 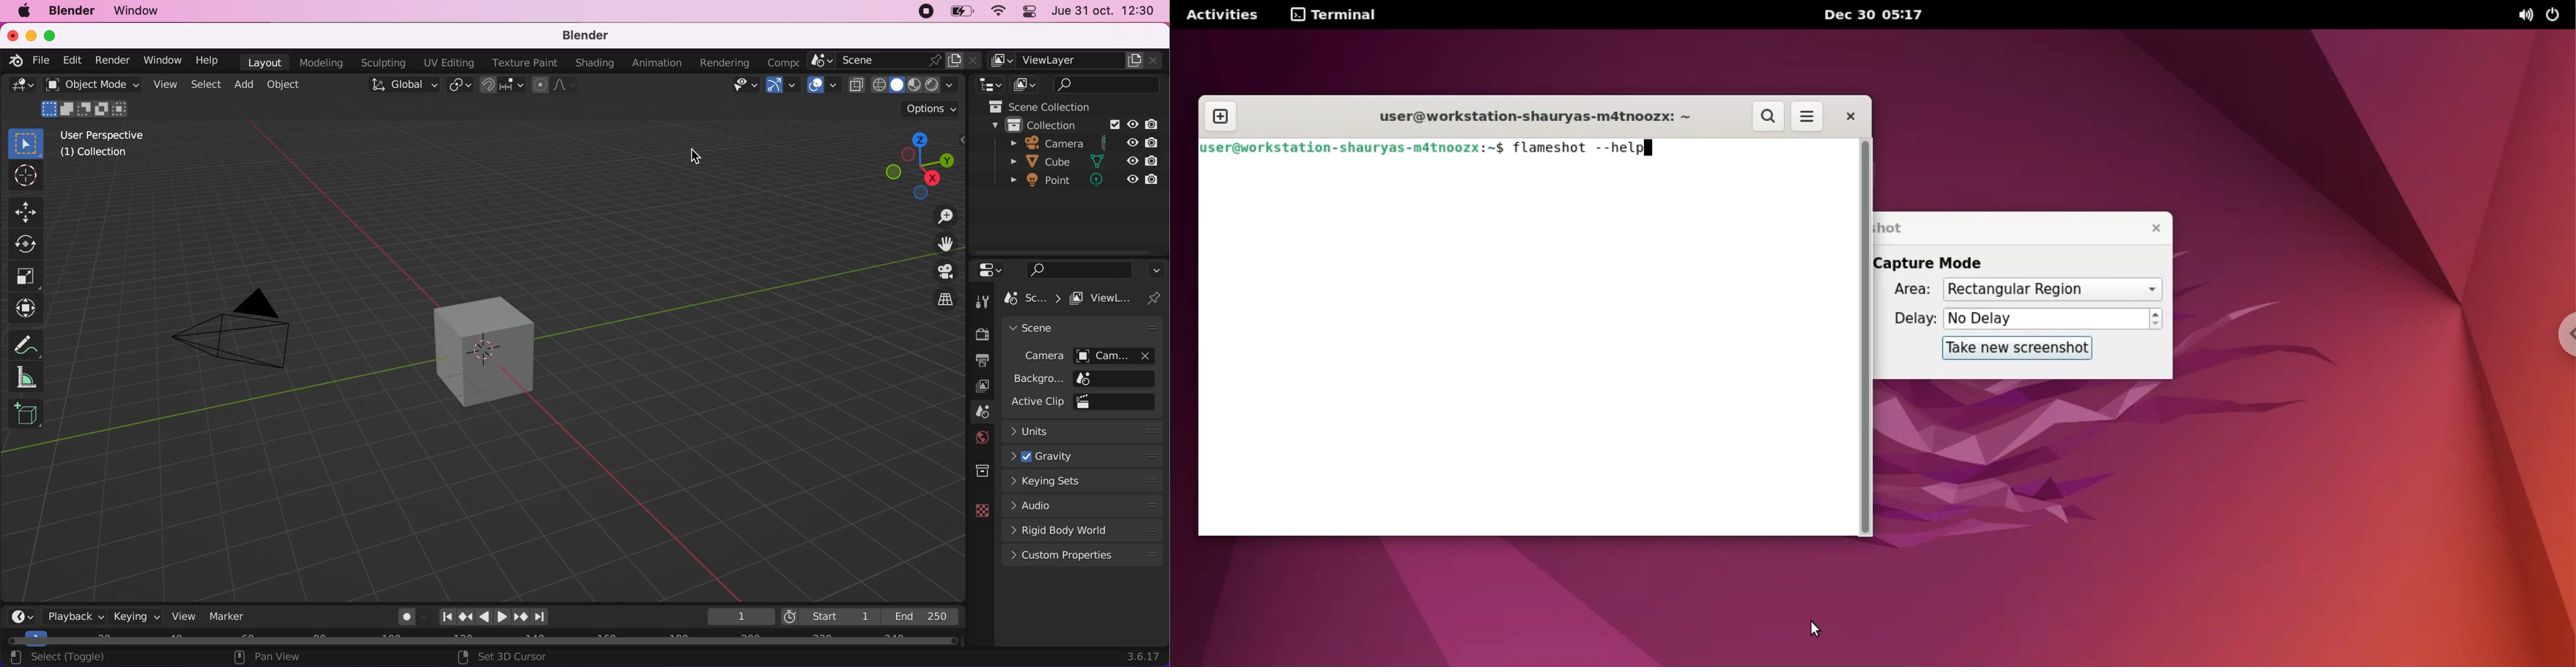 I want to click on cursor, so click(x=25, y=176).